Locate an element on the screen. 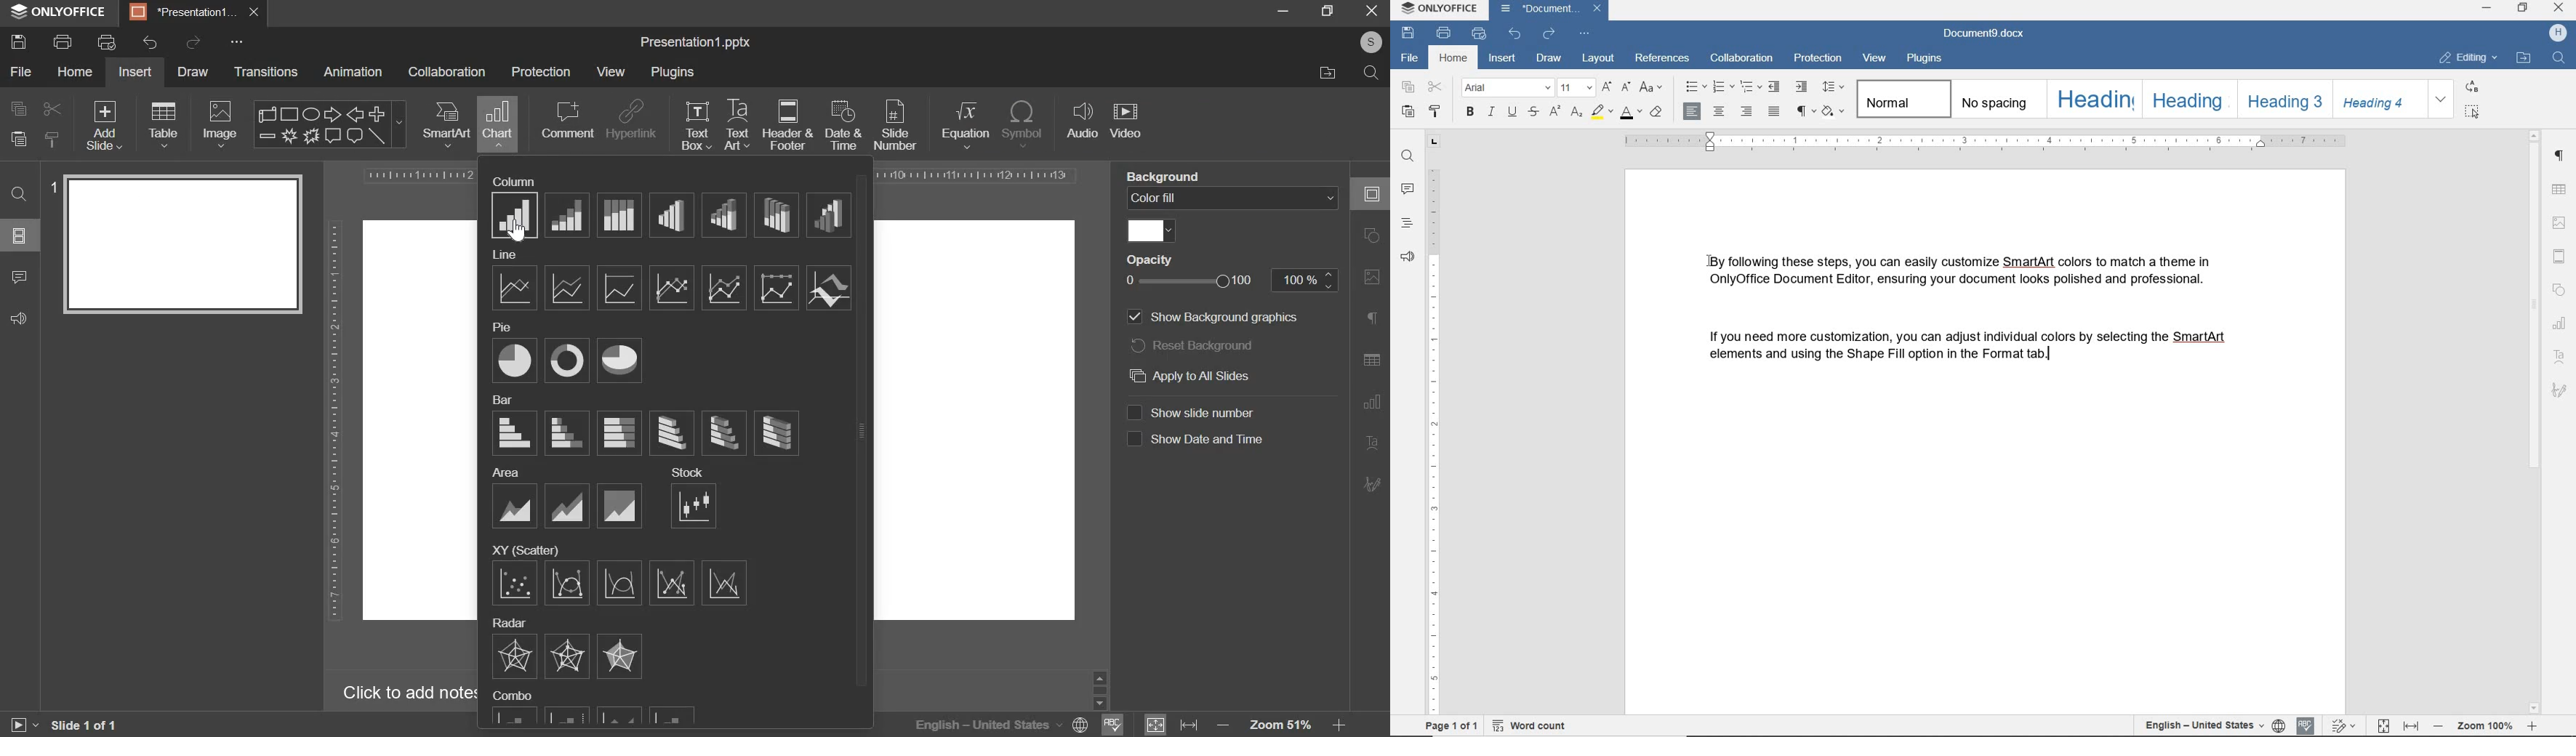 The width and height of the screenshot is (2576, 756). protection is located at coordinates (542, 72).